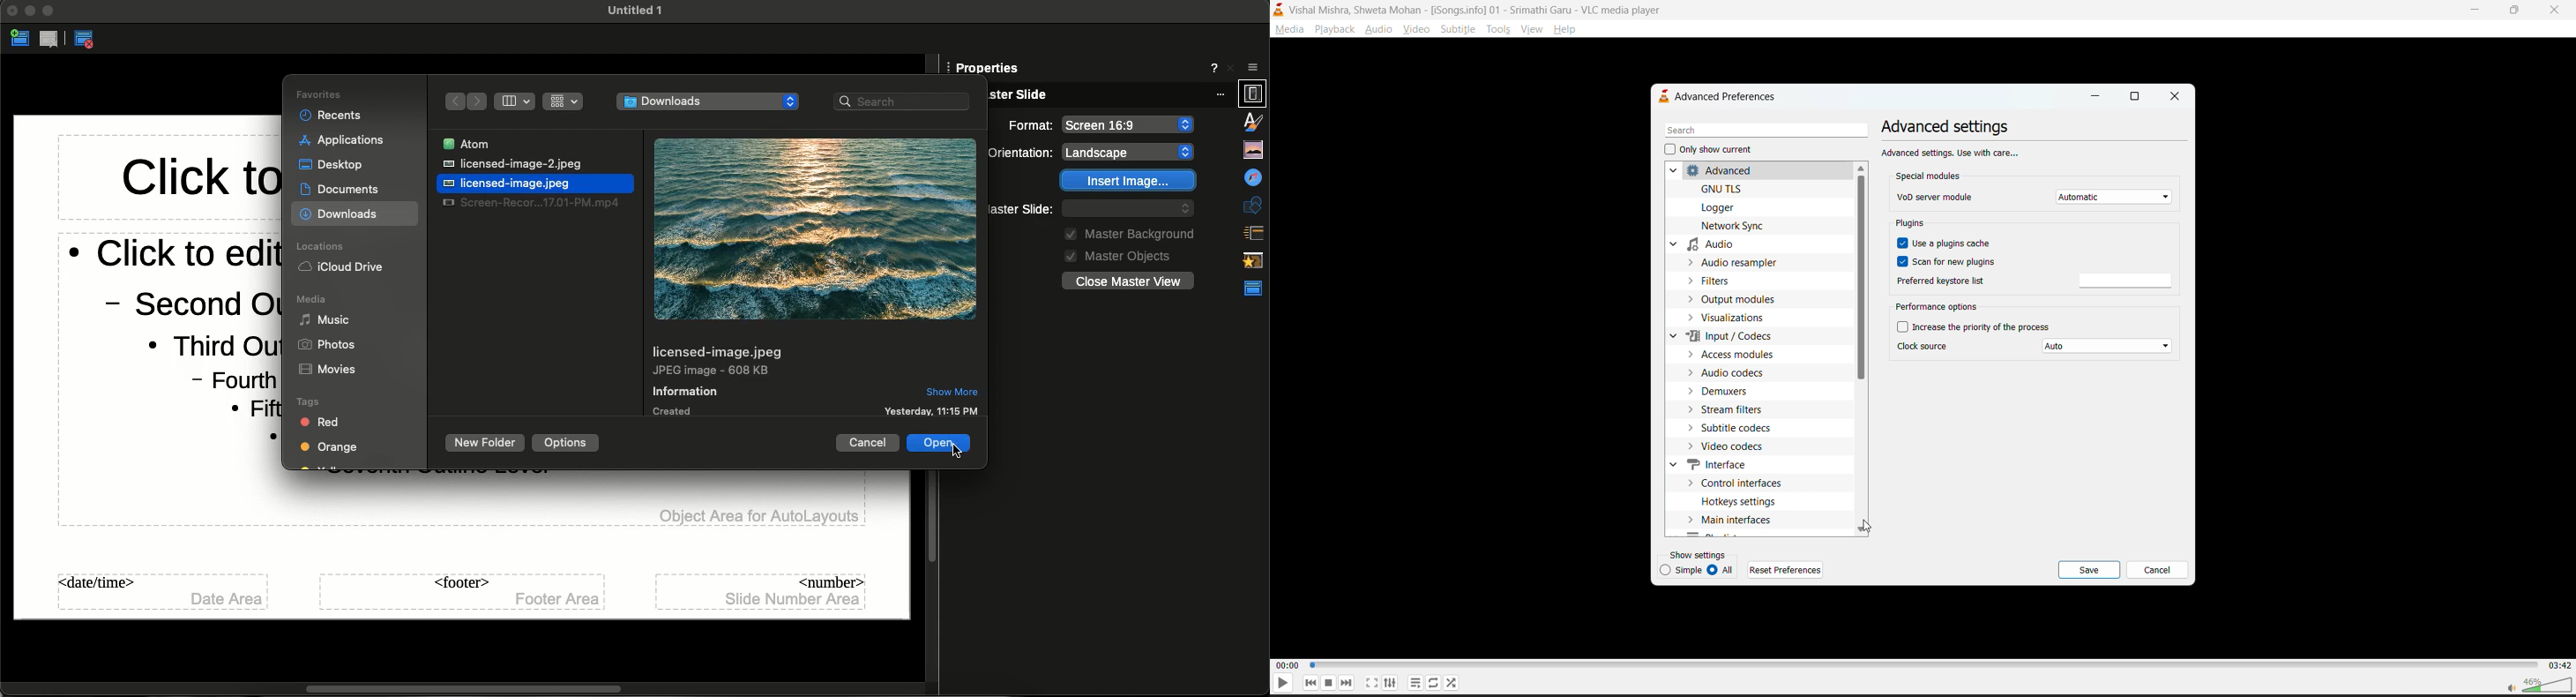  Describe the element at coordinates (318, 245) in the screenshot. I see `Locations` at that location.